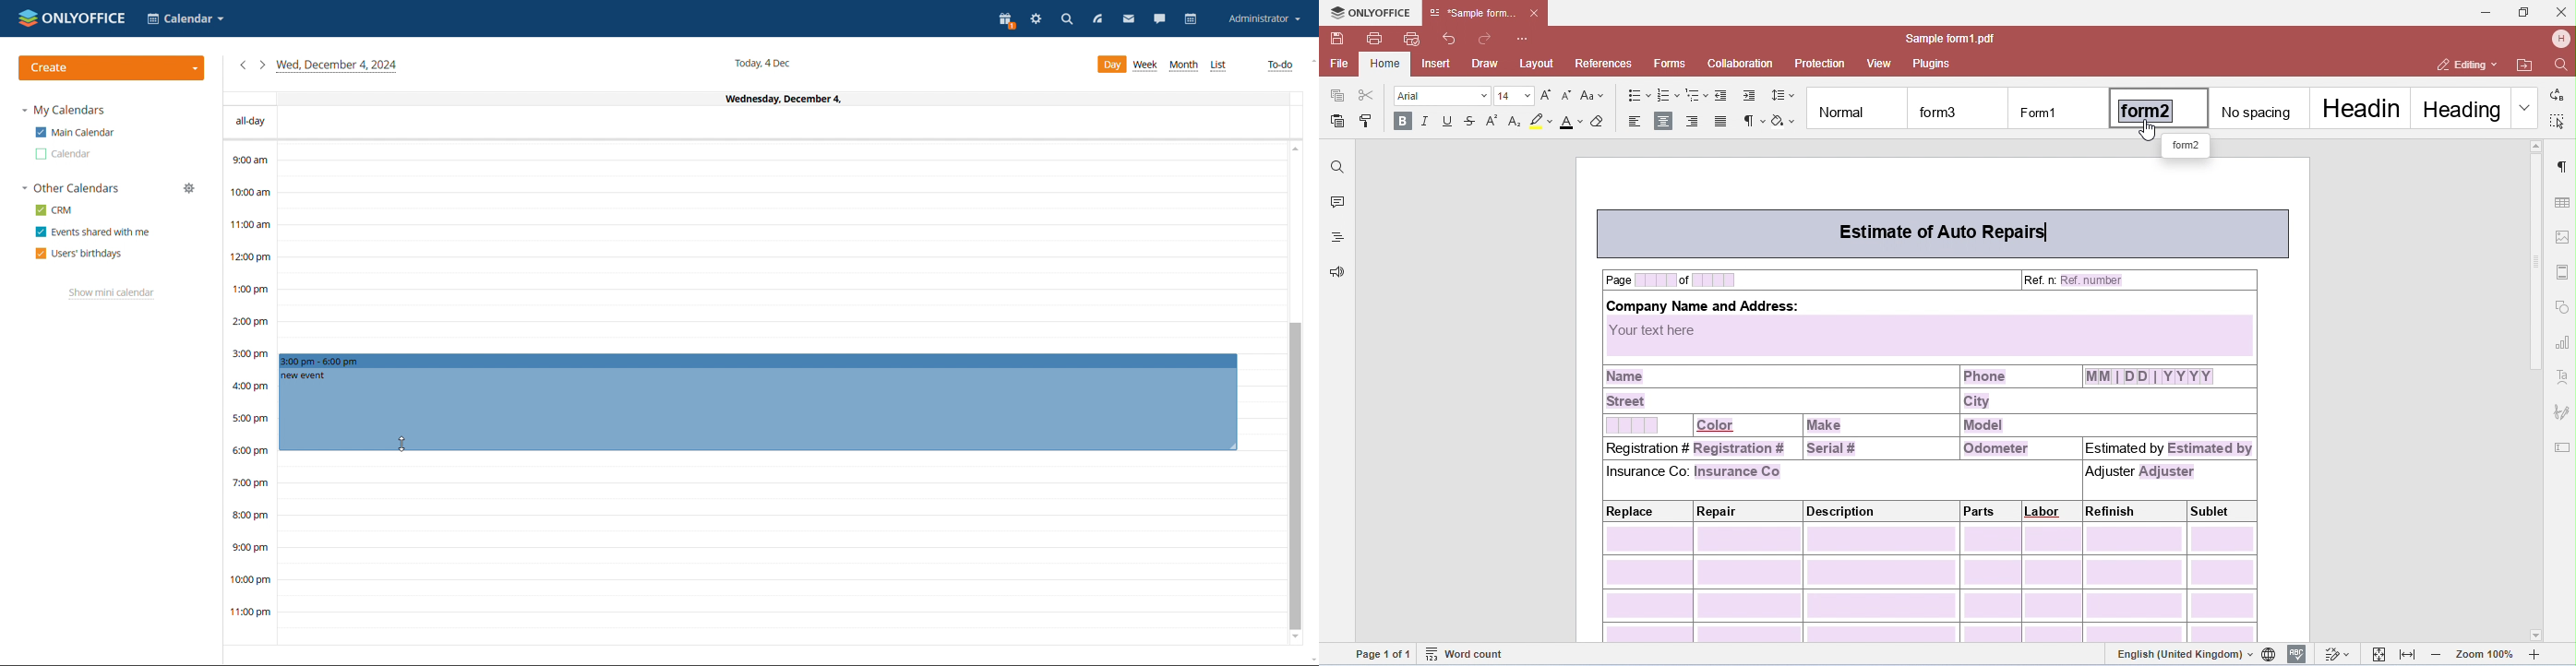  Describe the element at coordinates (1311, 62) in the screenshot. I see `scroll up` at that location.